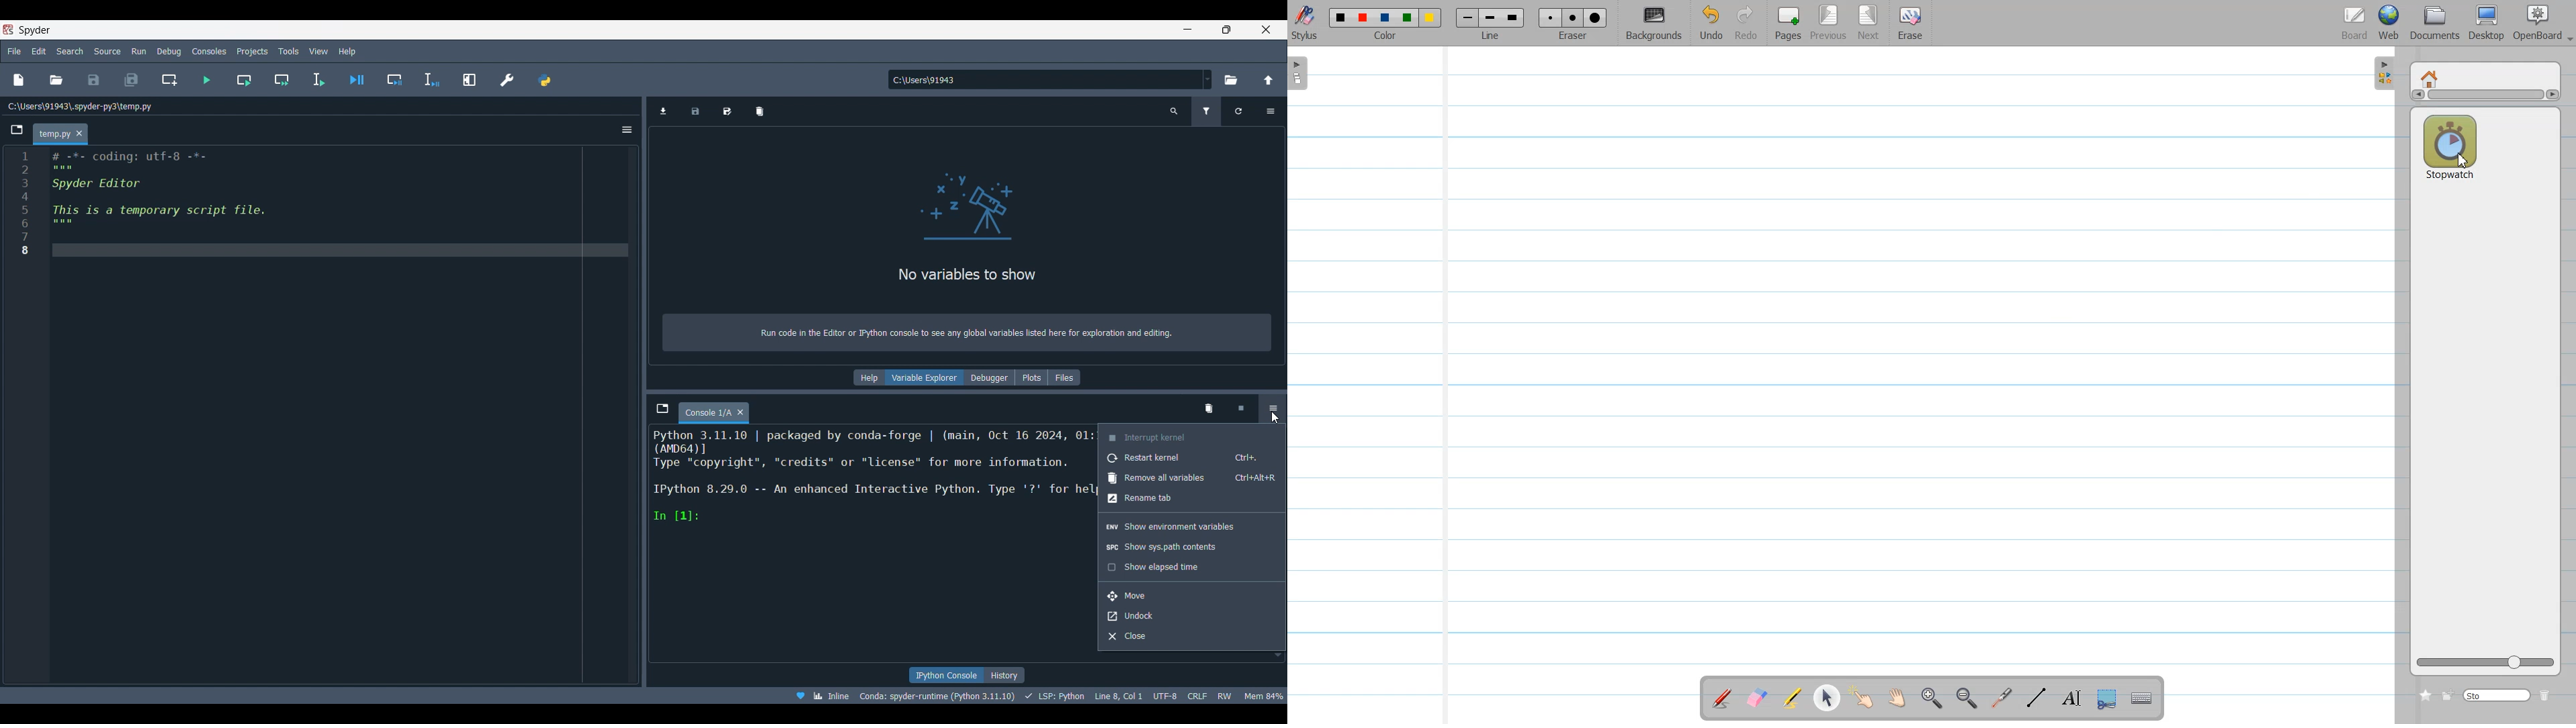  I want to click on Search menu, so click(70, 51).